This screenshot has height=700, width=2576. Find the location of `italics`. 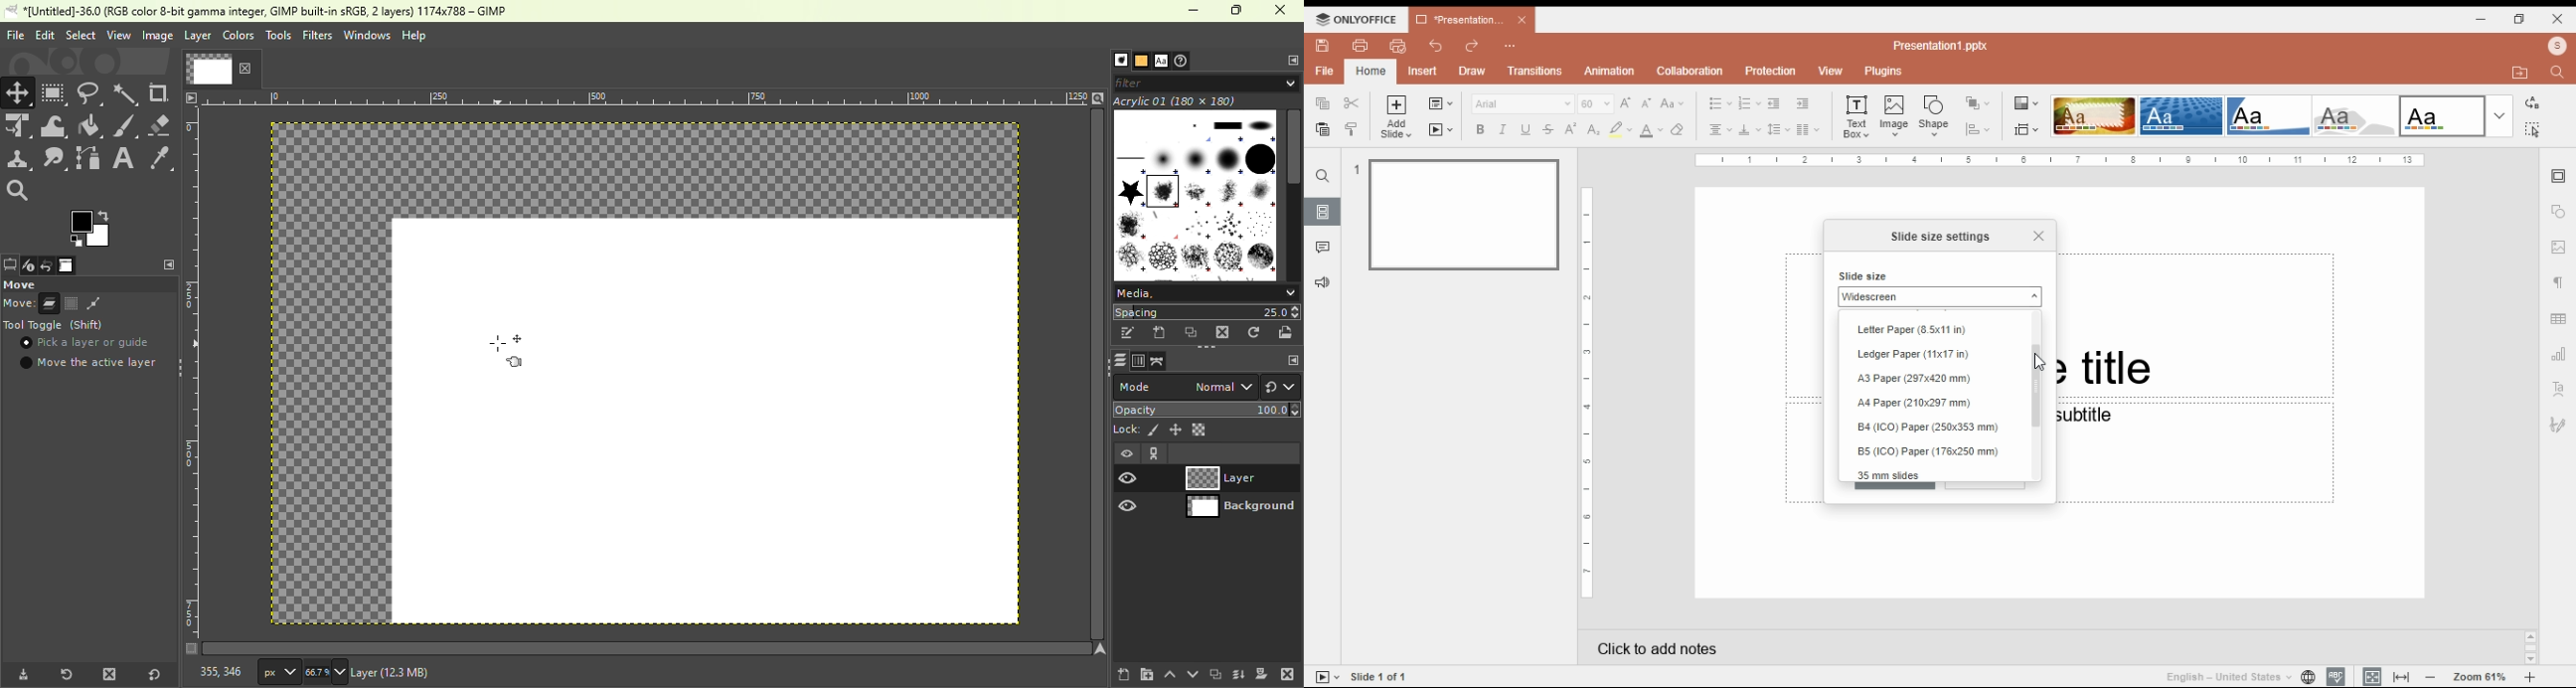

italics is located at coordinates (1501, 129).